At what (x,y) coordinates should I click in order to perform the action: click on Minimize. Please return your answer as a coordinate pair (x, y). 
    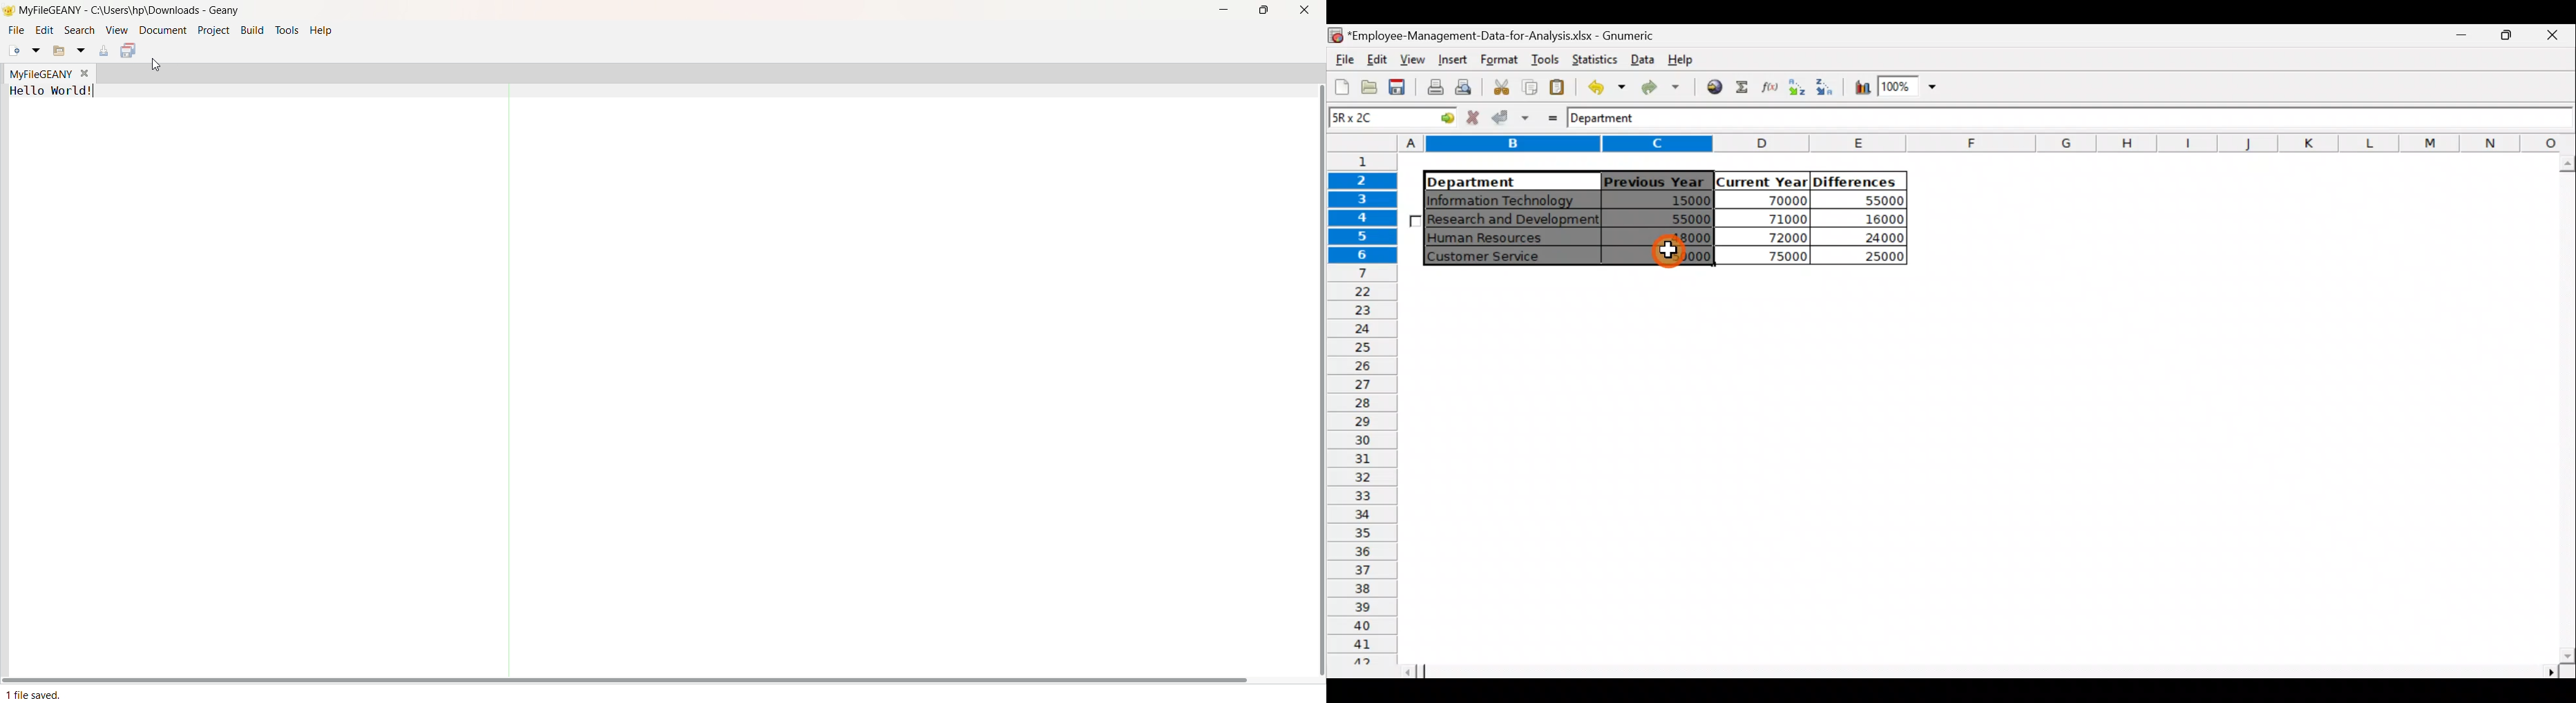
    Looking at the image, I should click on (1224, 10).